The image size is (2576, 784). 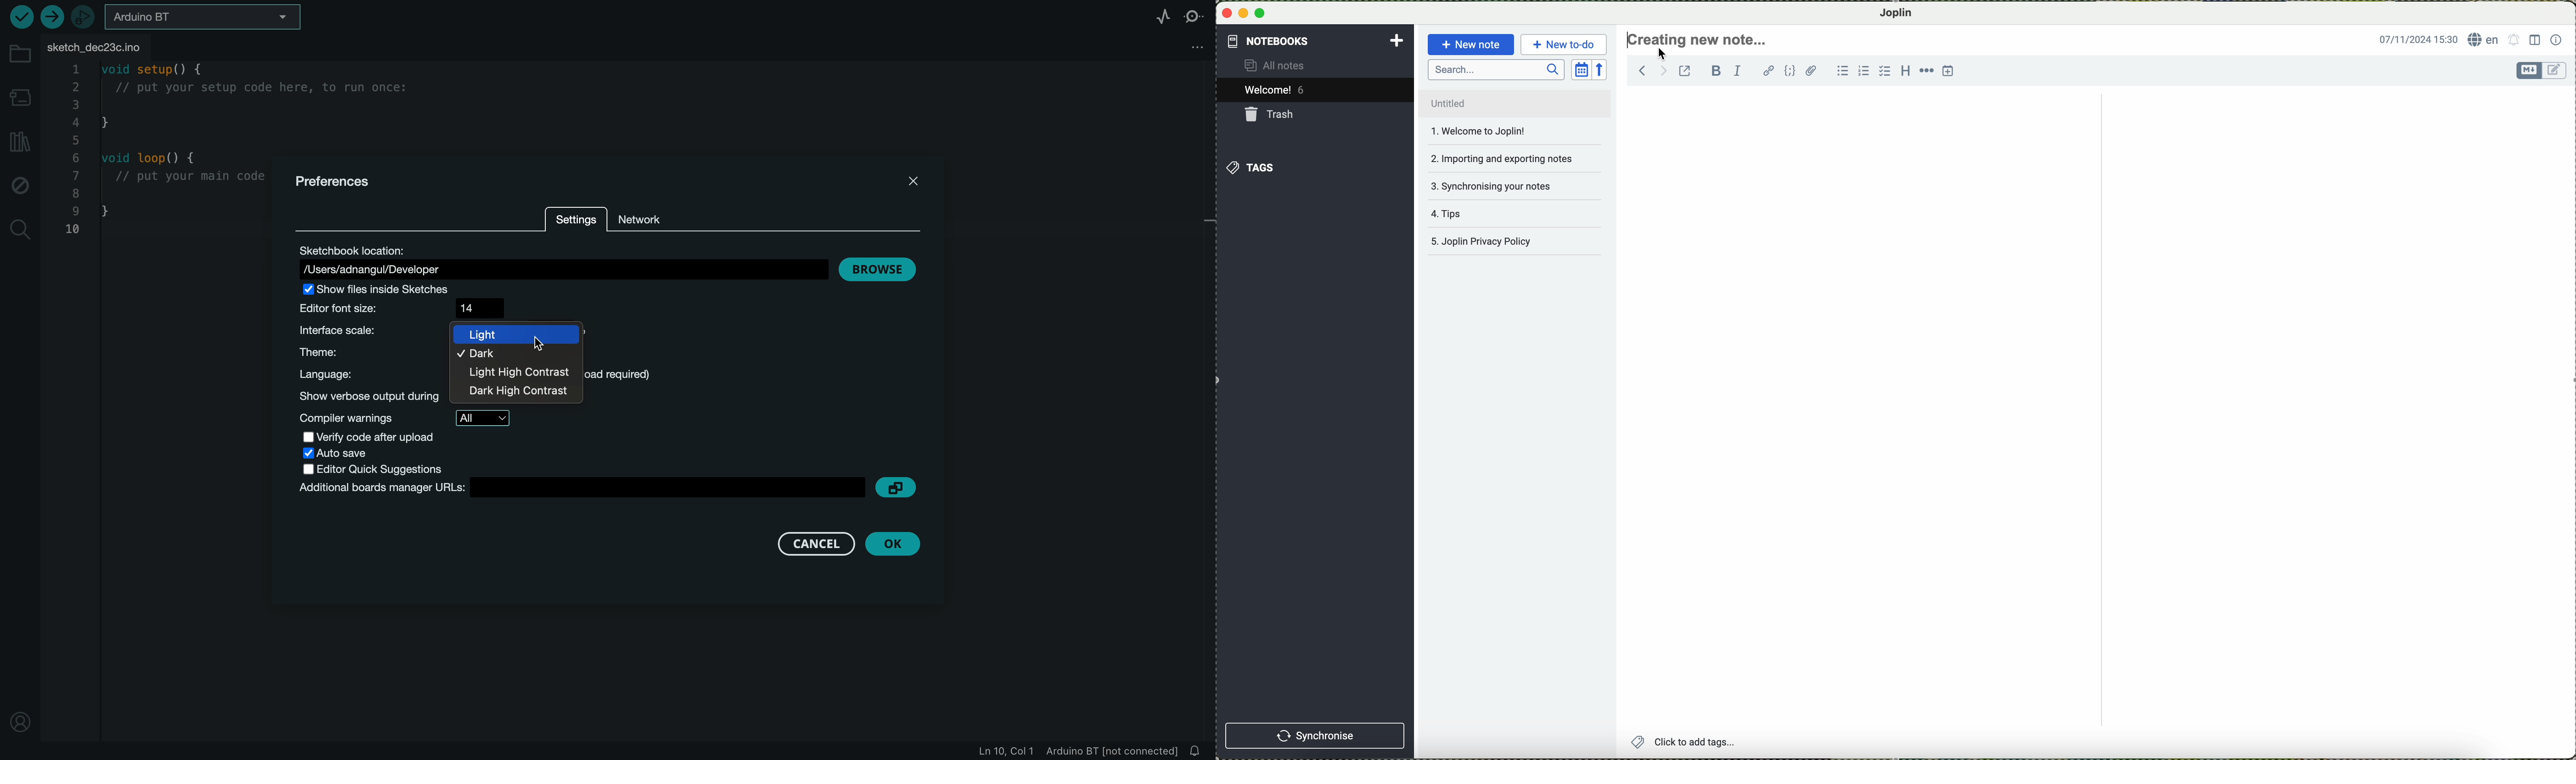 I want to click on toggle editor layout, so click(x=2535, y=40).